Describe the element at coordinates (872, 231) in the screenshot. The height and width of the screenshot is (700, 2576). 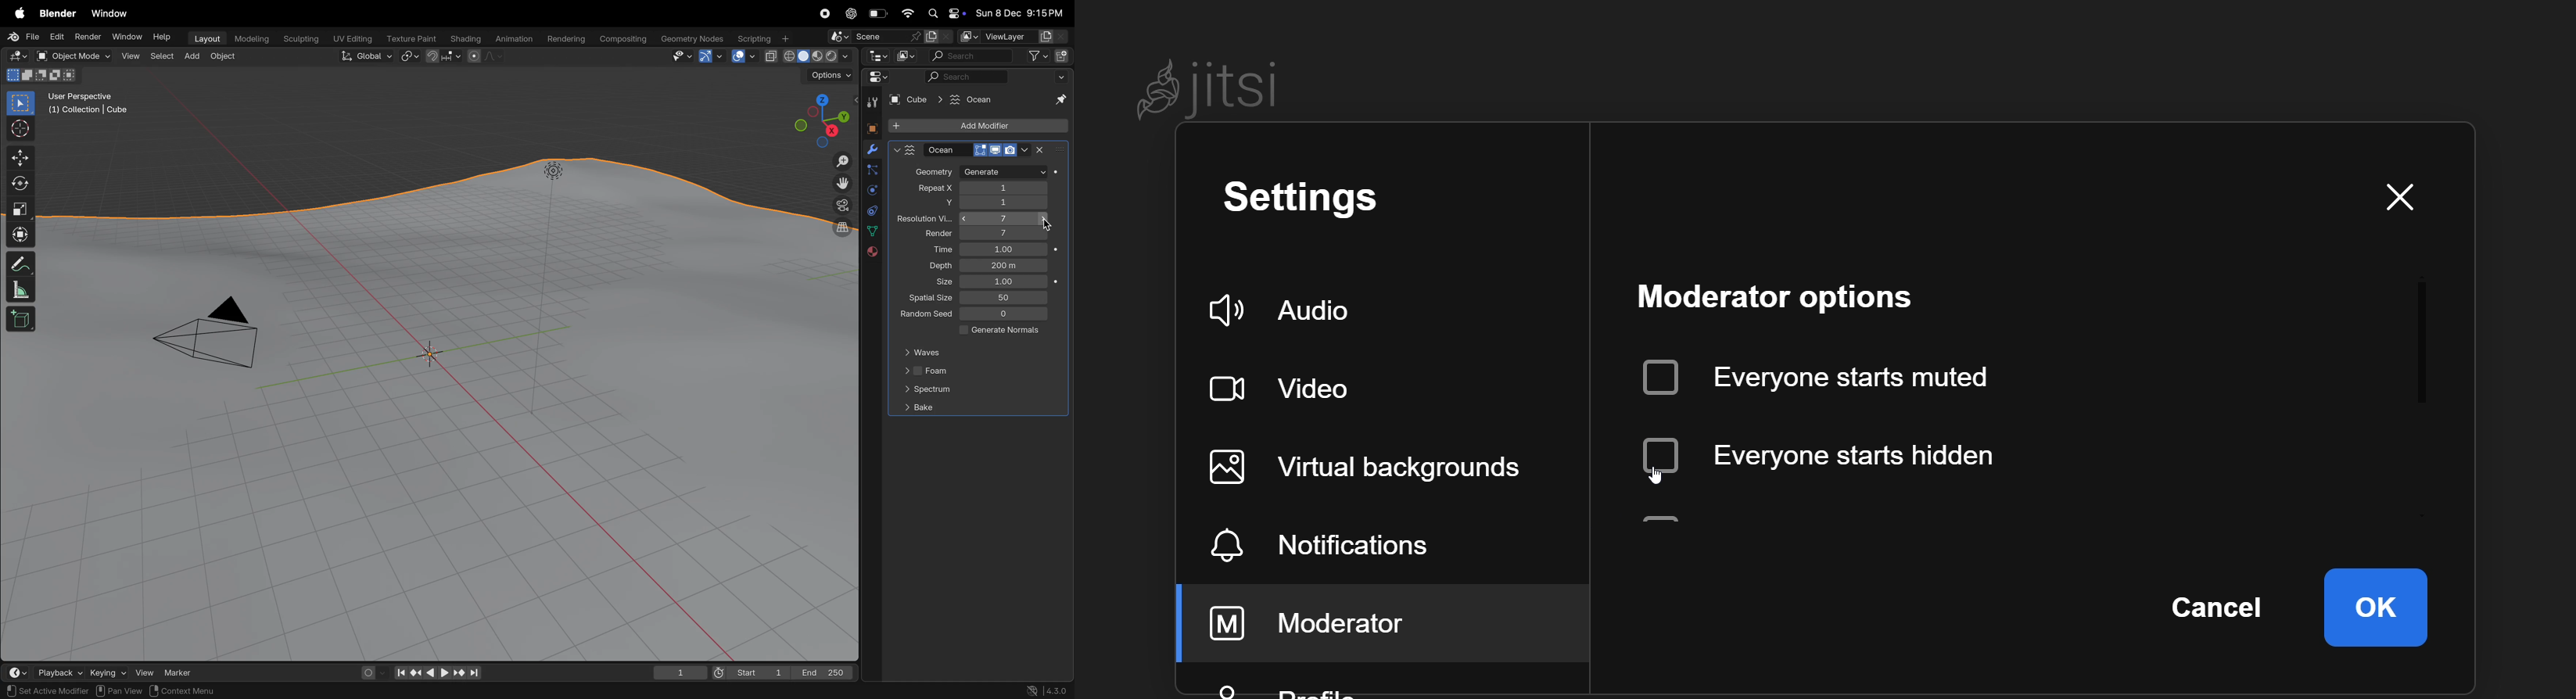
I see `data` at that location.